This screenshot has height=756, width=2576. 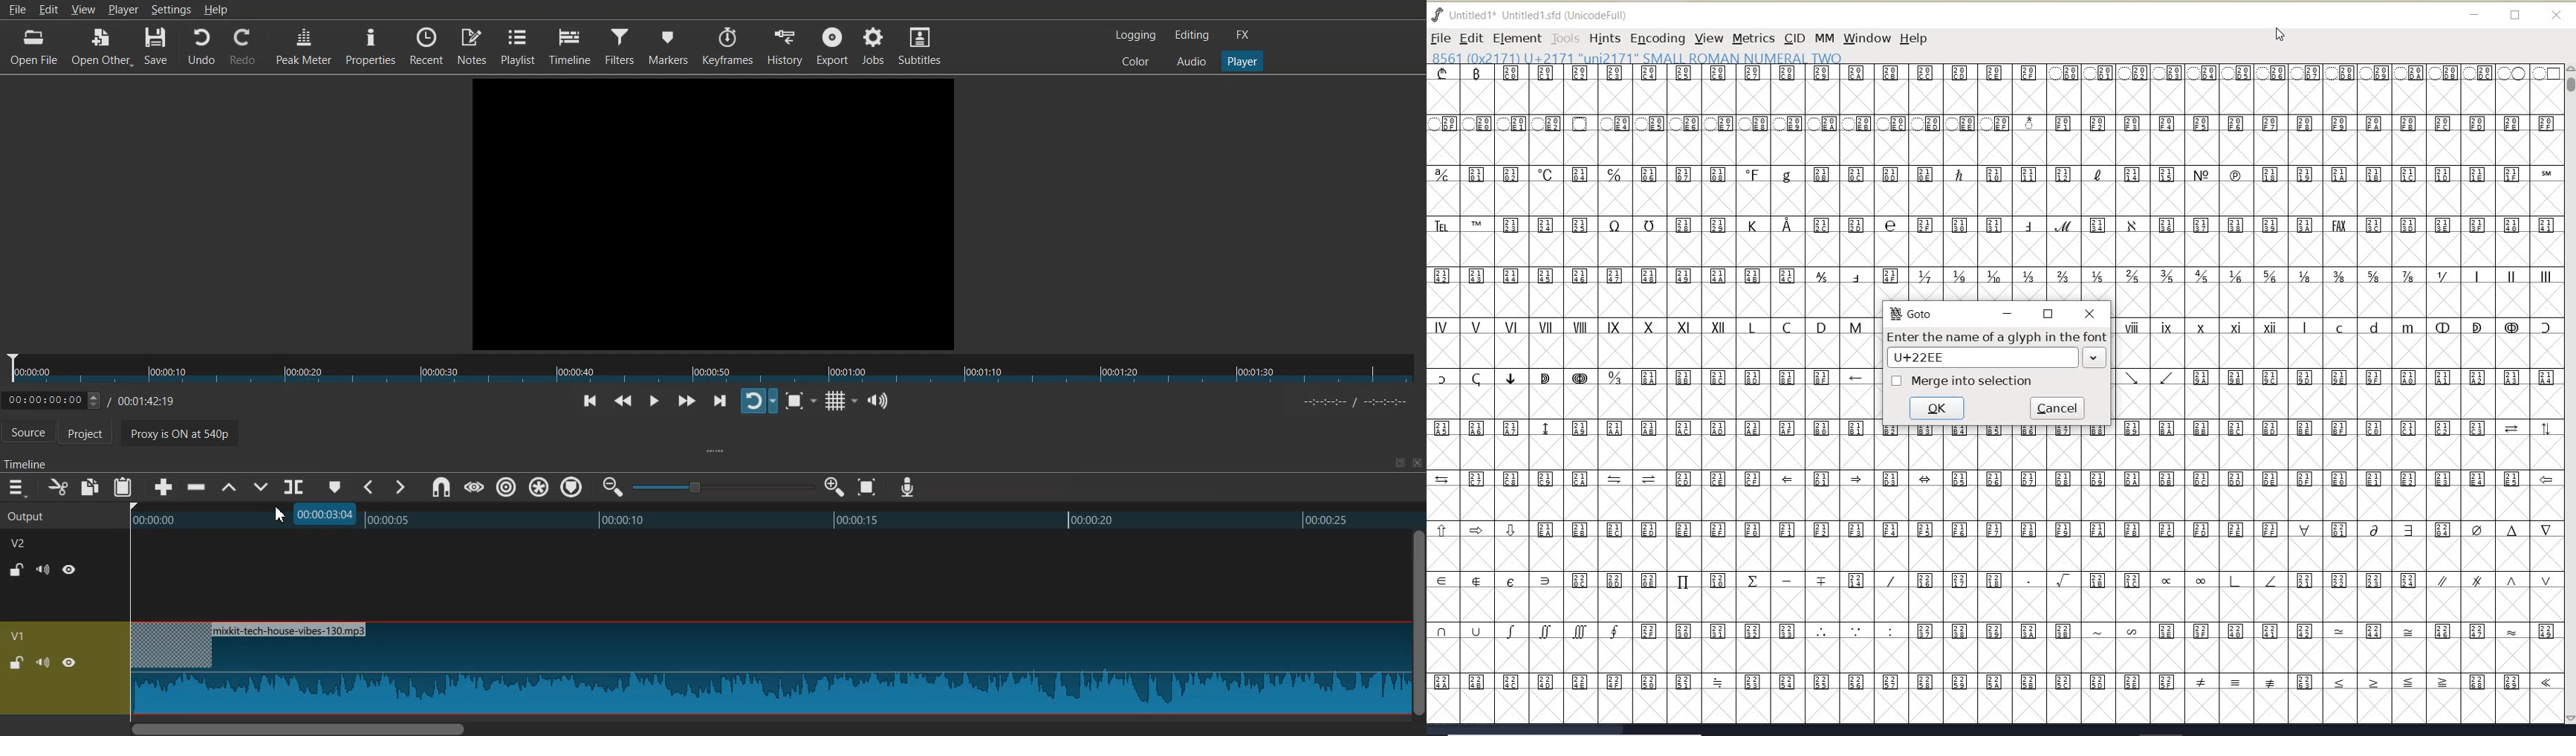 I want to click on Source, so click(x=28, y=433).